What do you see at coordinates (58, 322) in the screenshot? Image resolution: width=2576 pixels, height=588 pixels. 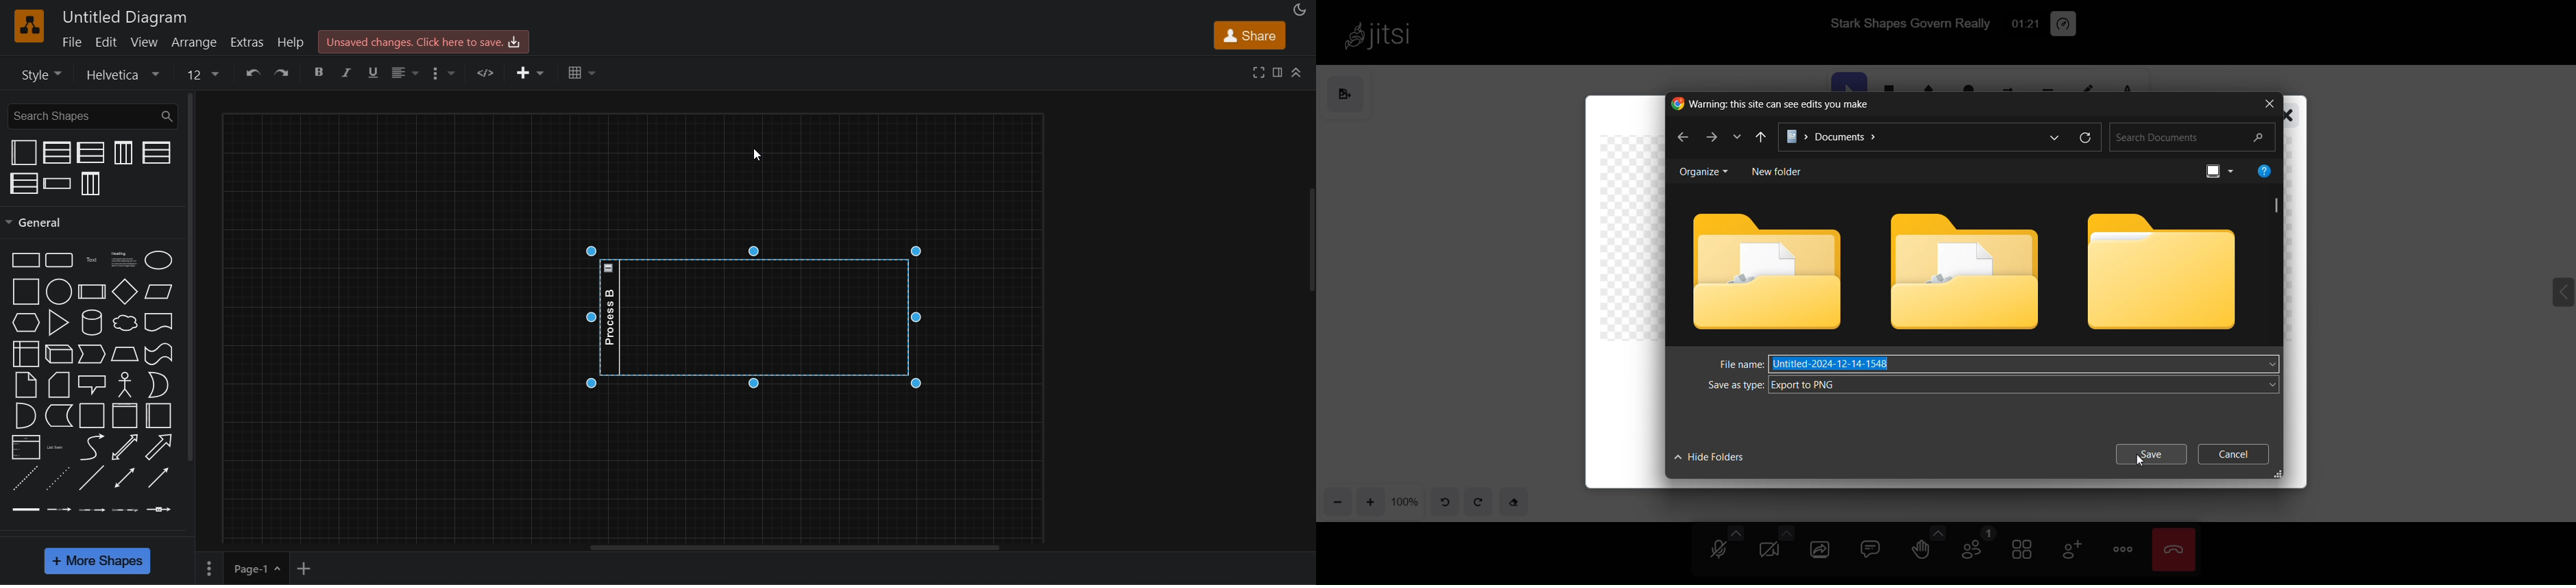 I see `triangle` at bounding box center [58, 322].